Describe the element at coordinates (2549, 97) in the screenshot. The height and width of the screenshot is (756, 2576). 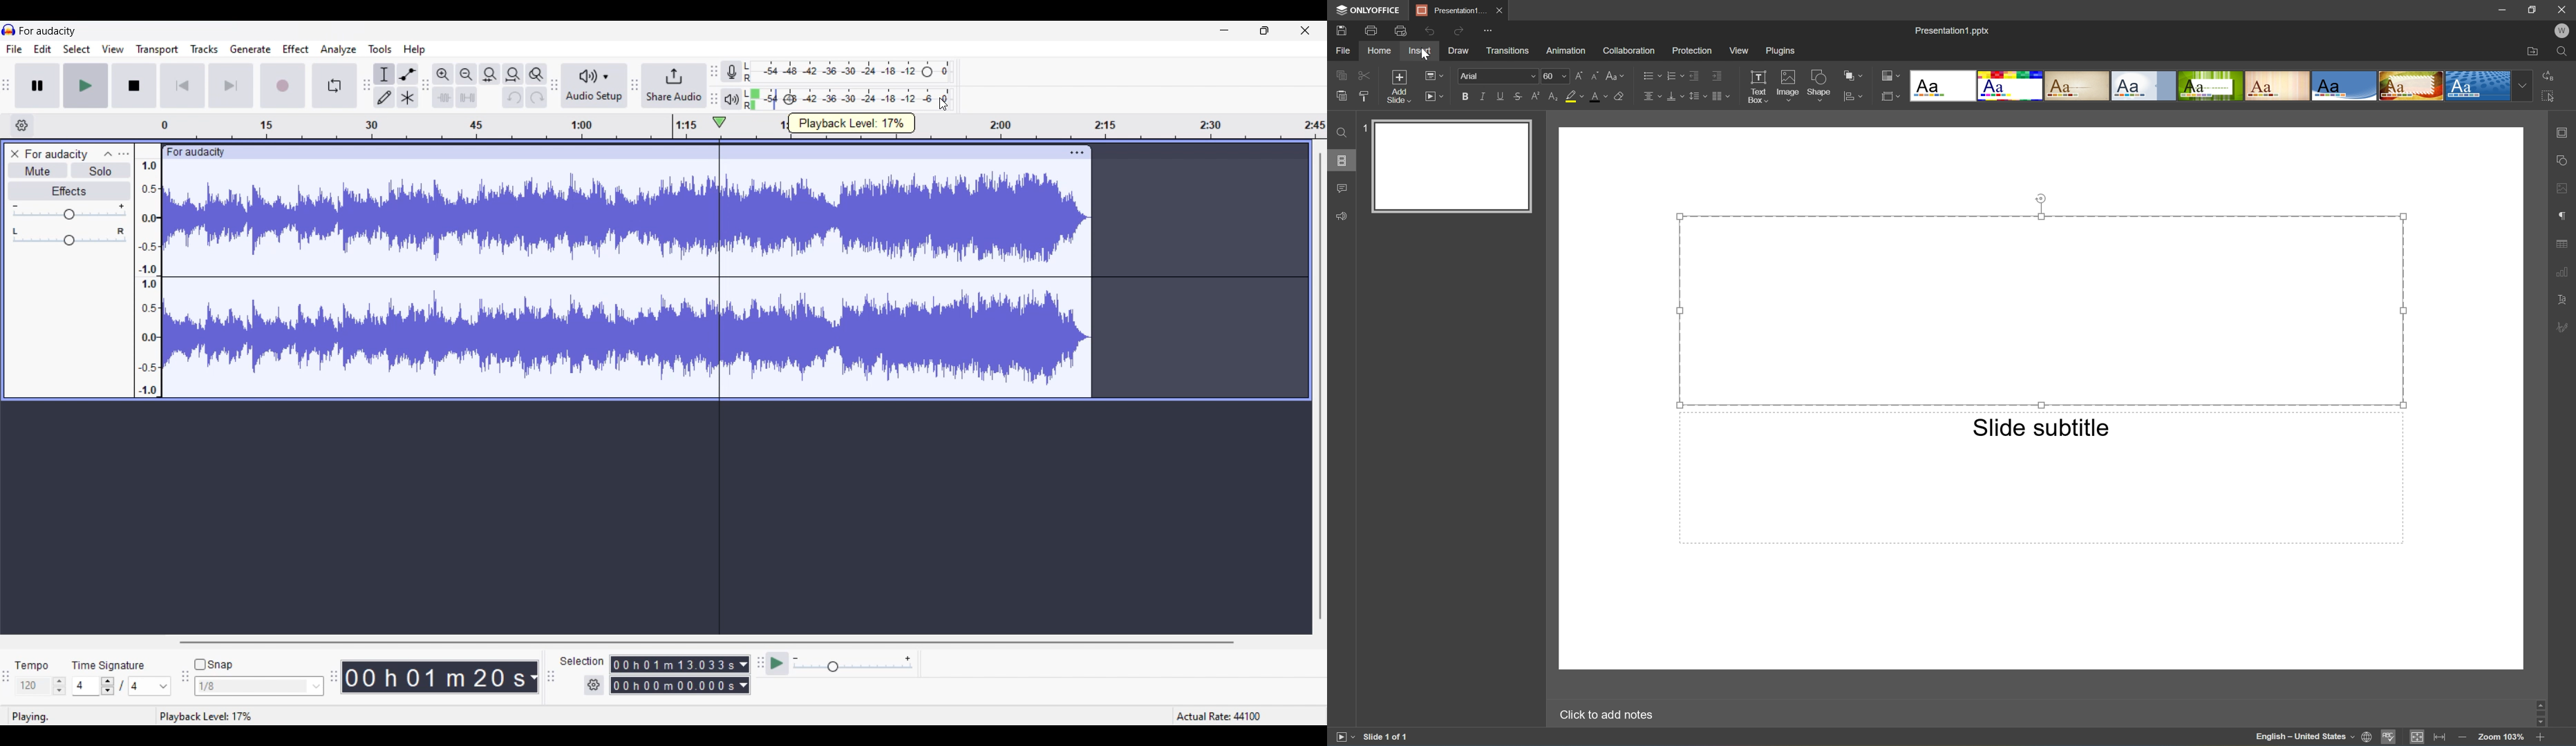
I see `Select all` at that location.